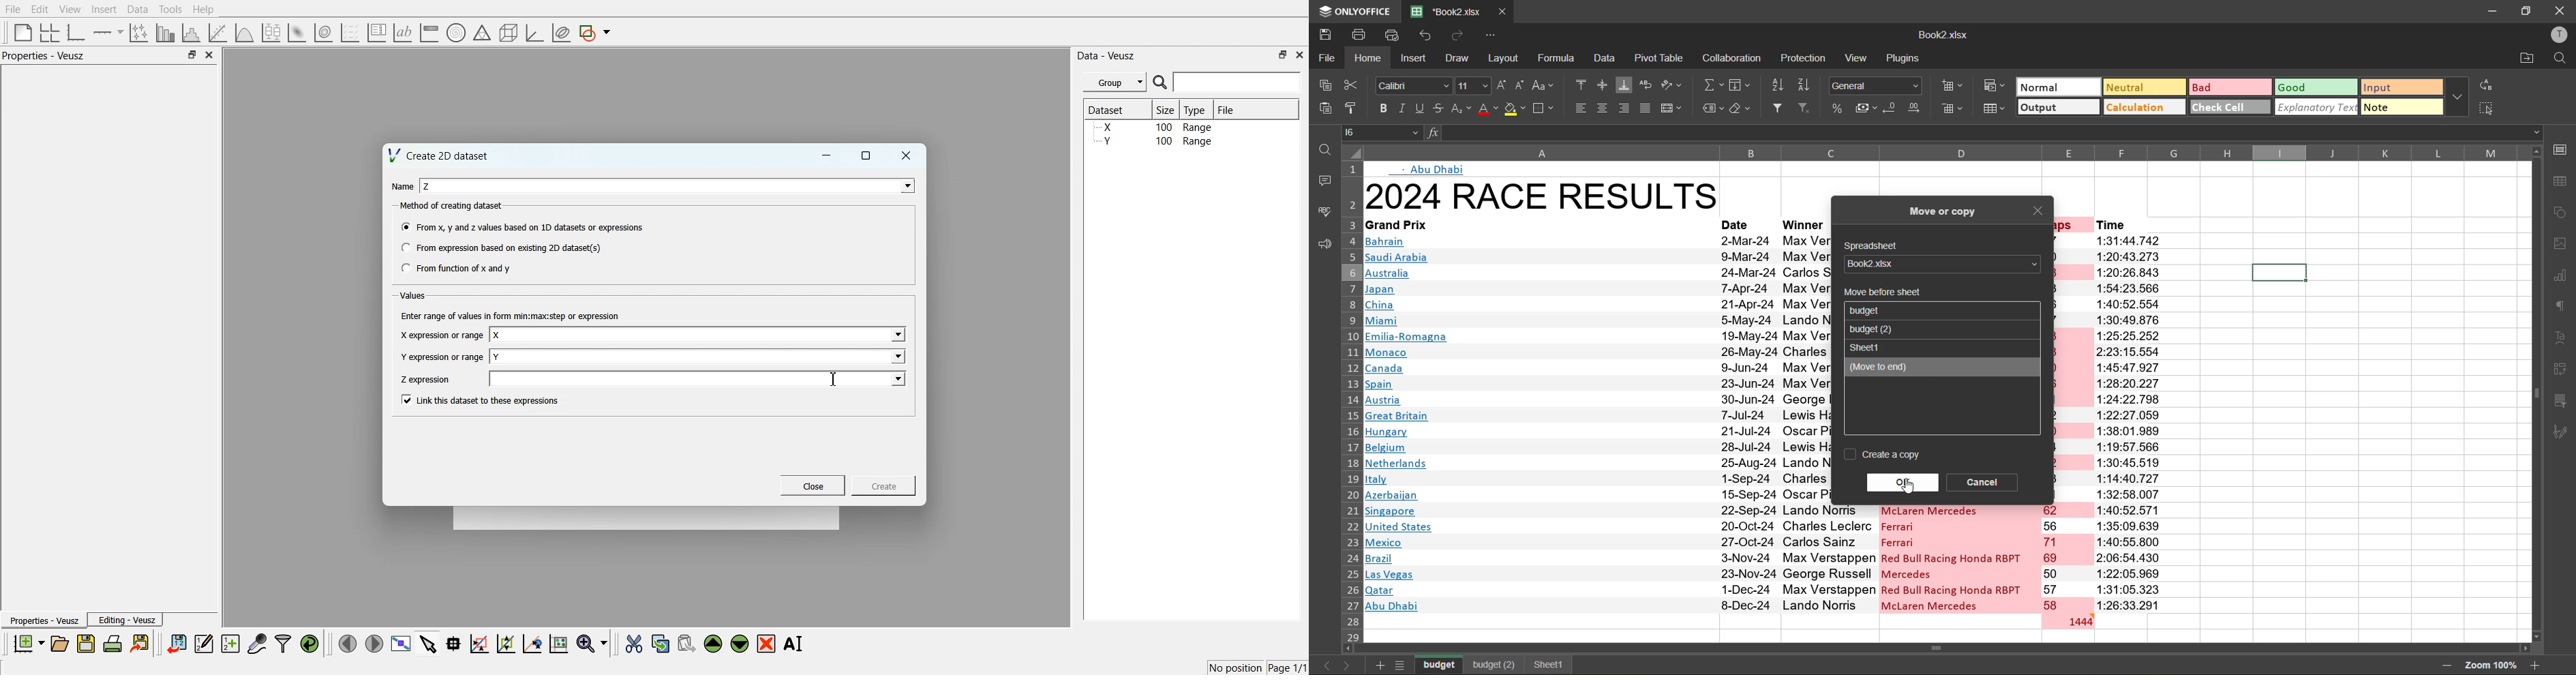  I want to click on Tools, so click(171, 10).